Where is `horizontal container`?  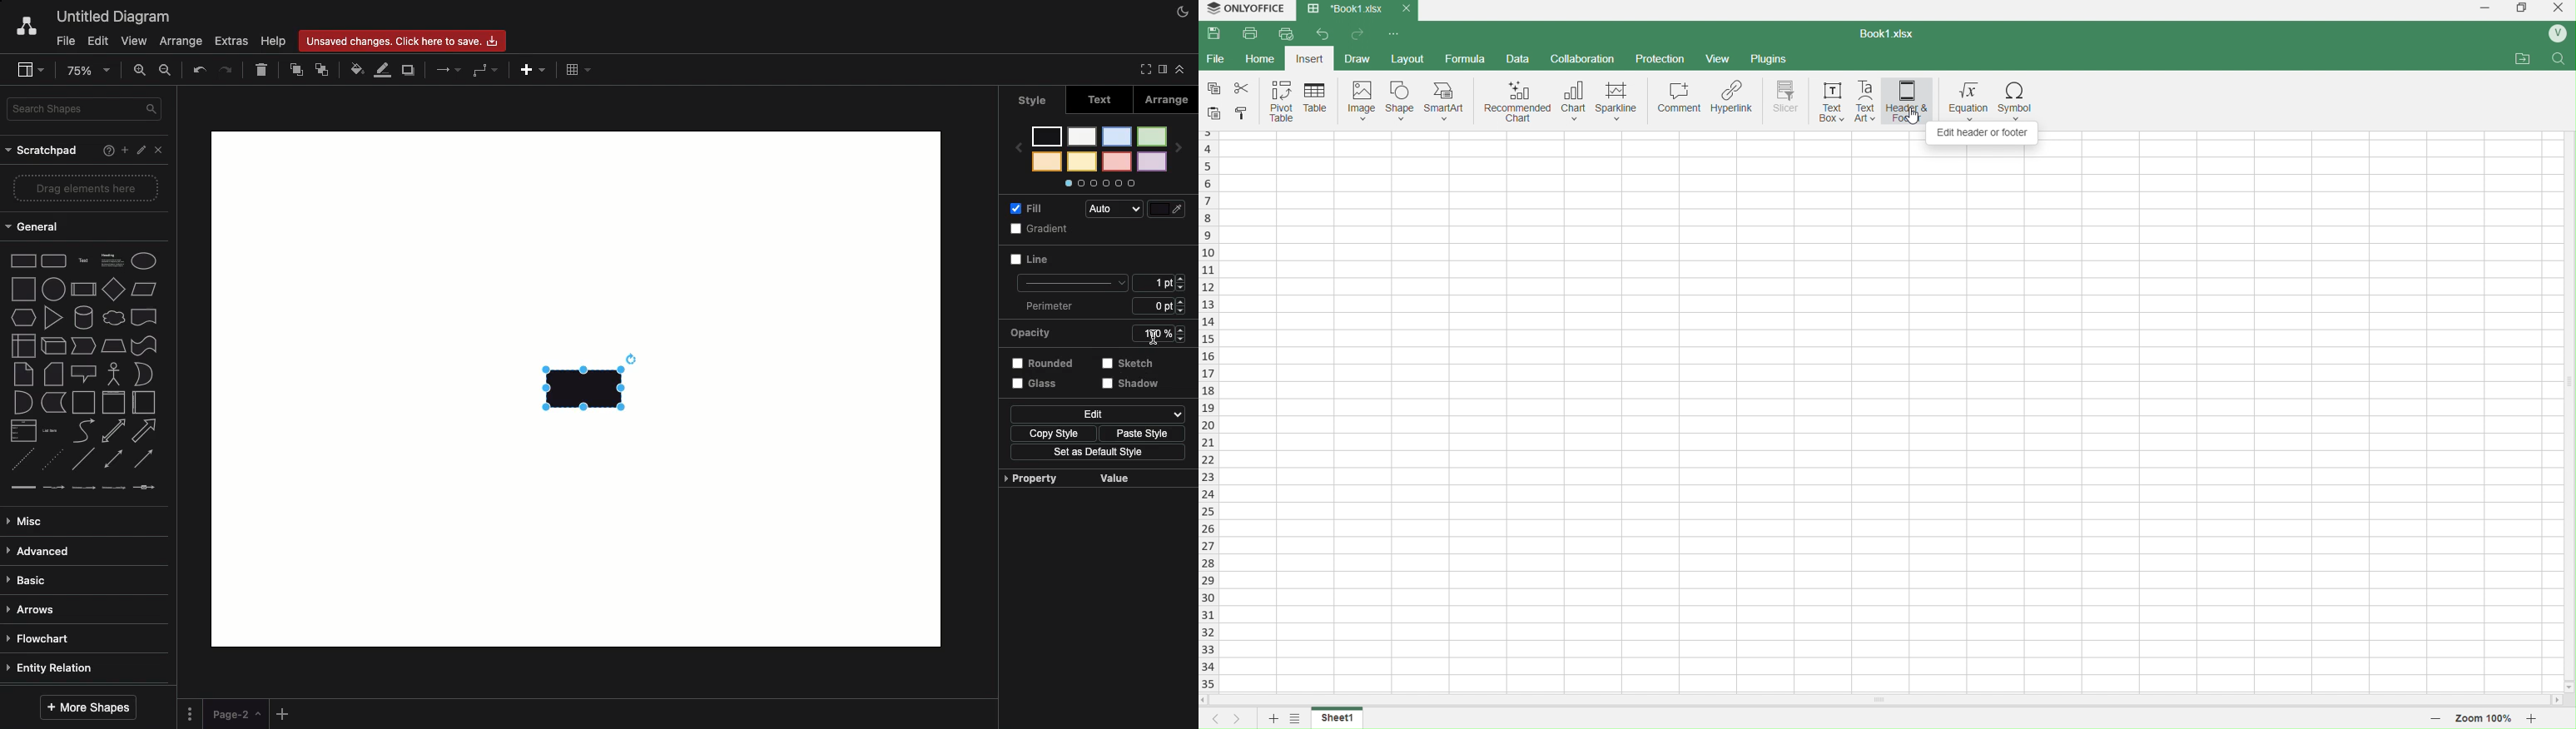 horizontal container is located at coordinates (147, 403).